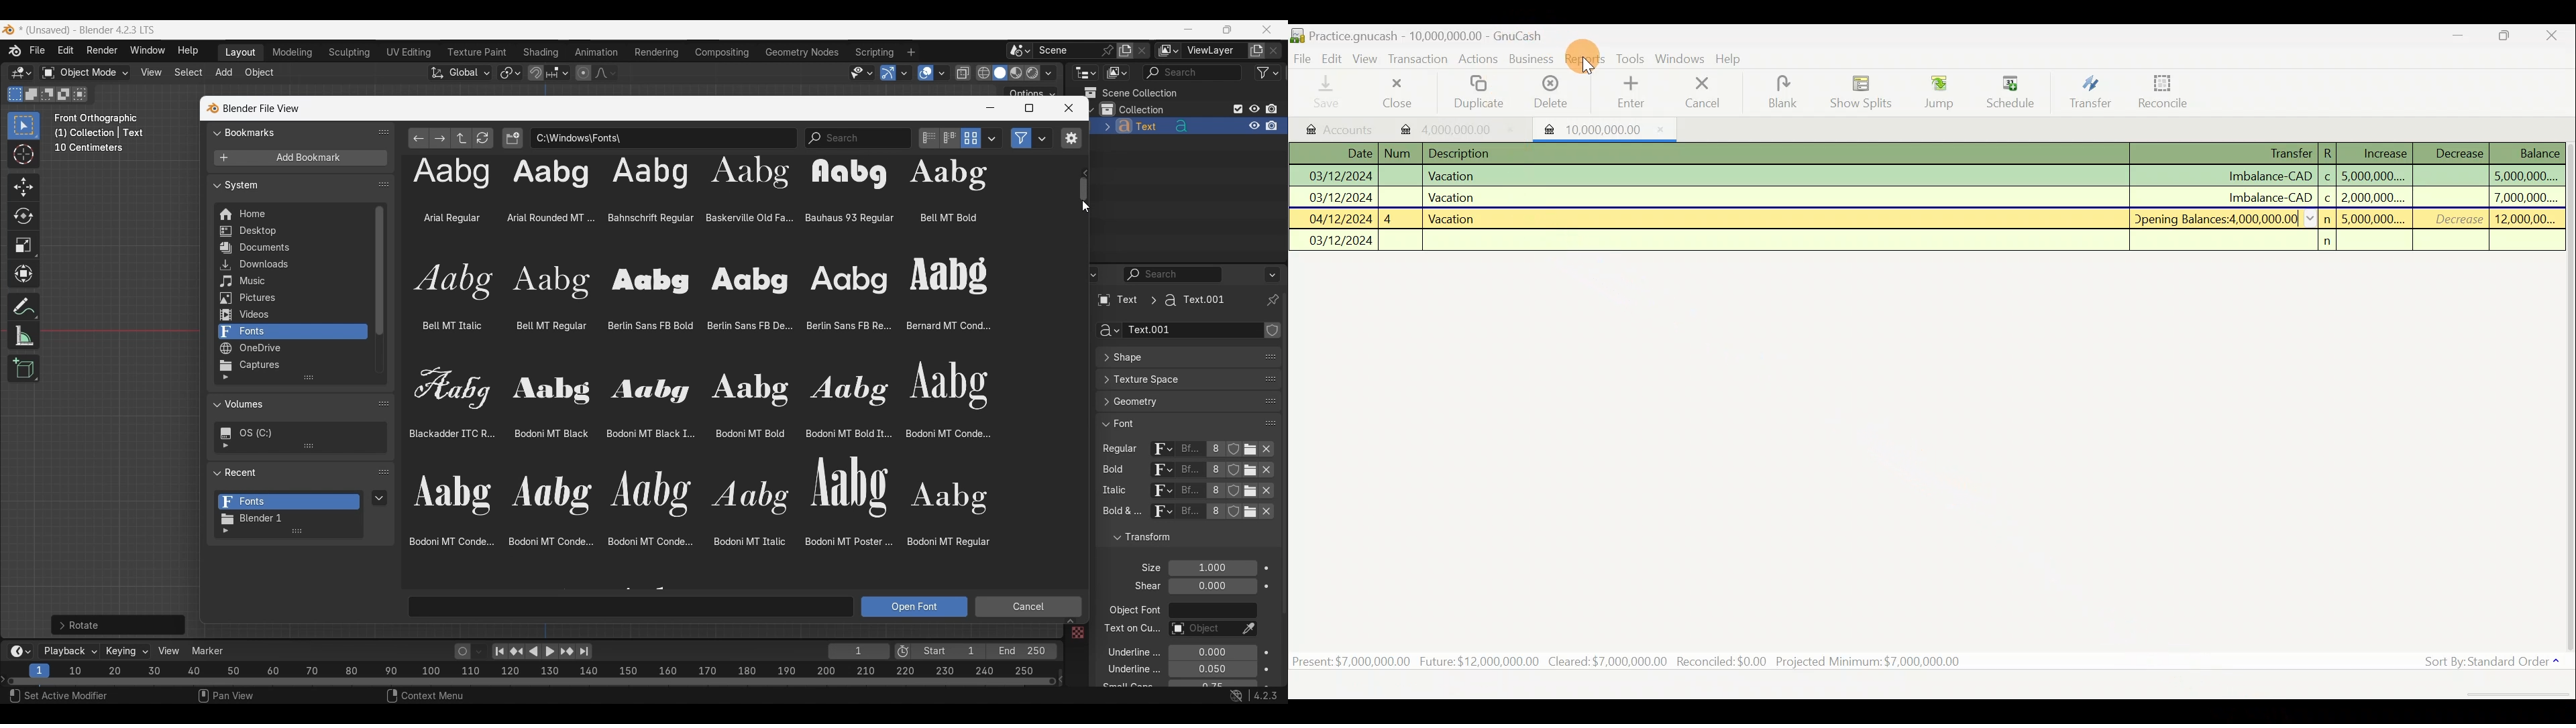 Image resolution: width=2576 pixels, height=728 pixels. What do you see at coordinates (1452, 175) in the screenshot?
I see `Vacation` at bounding box center [1452, 175].